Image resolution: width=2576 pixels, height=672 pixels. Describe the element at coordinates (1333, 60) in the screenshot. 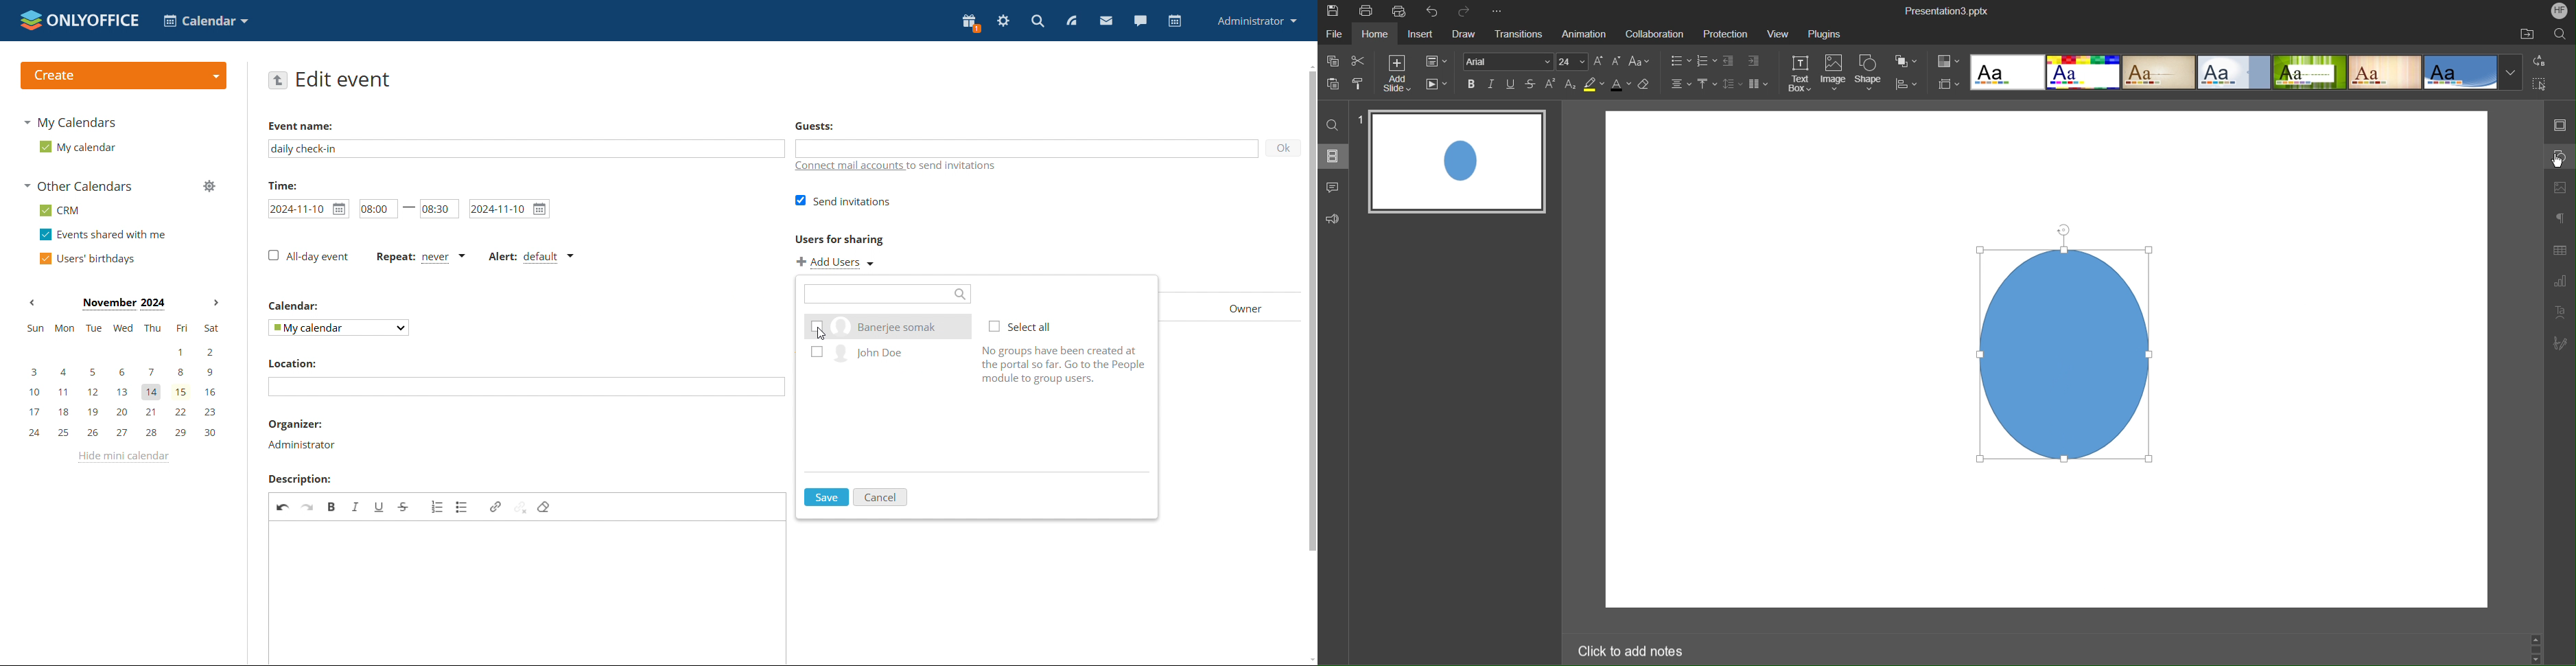

I see `Copy` at that location.